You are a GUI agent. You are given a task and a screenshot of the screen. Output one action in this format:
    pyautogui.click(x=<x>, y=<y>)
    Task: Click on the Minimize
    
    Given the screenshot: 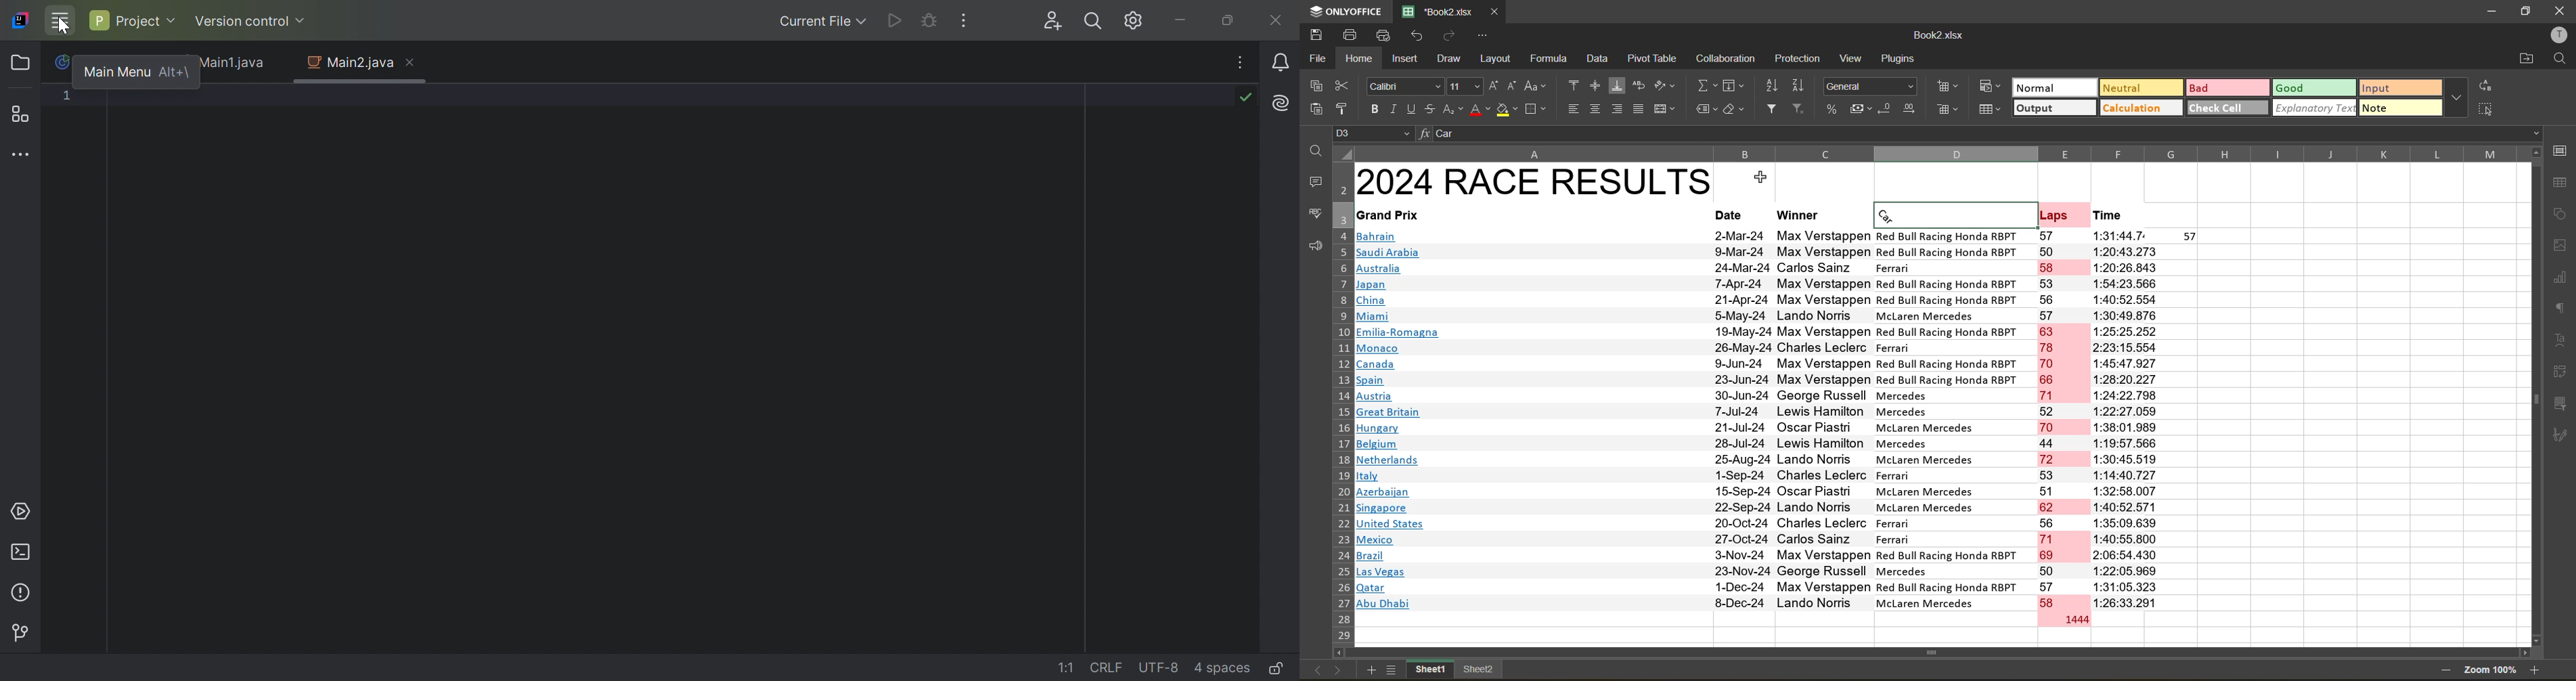 What is the action you would take?
    pyautogui.click(x=1182, y=20)
    